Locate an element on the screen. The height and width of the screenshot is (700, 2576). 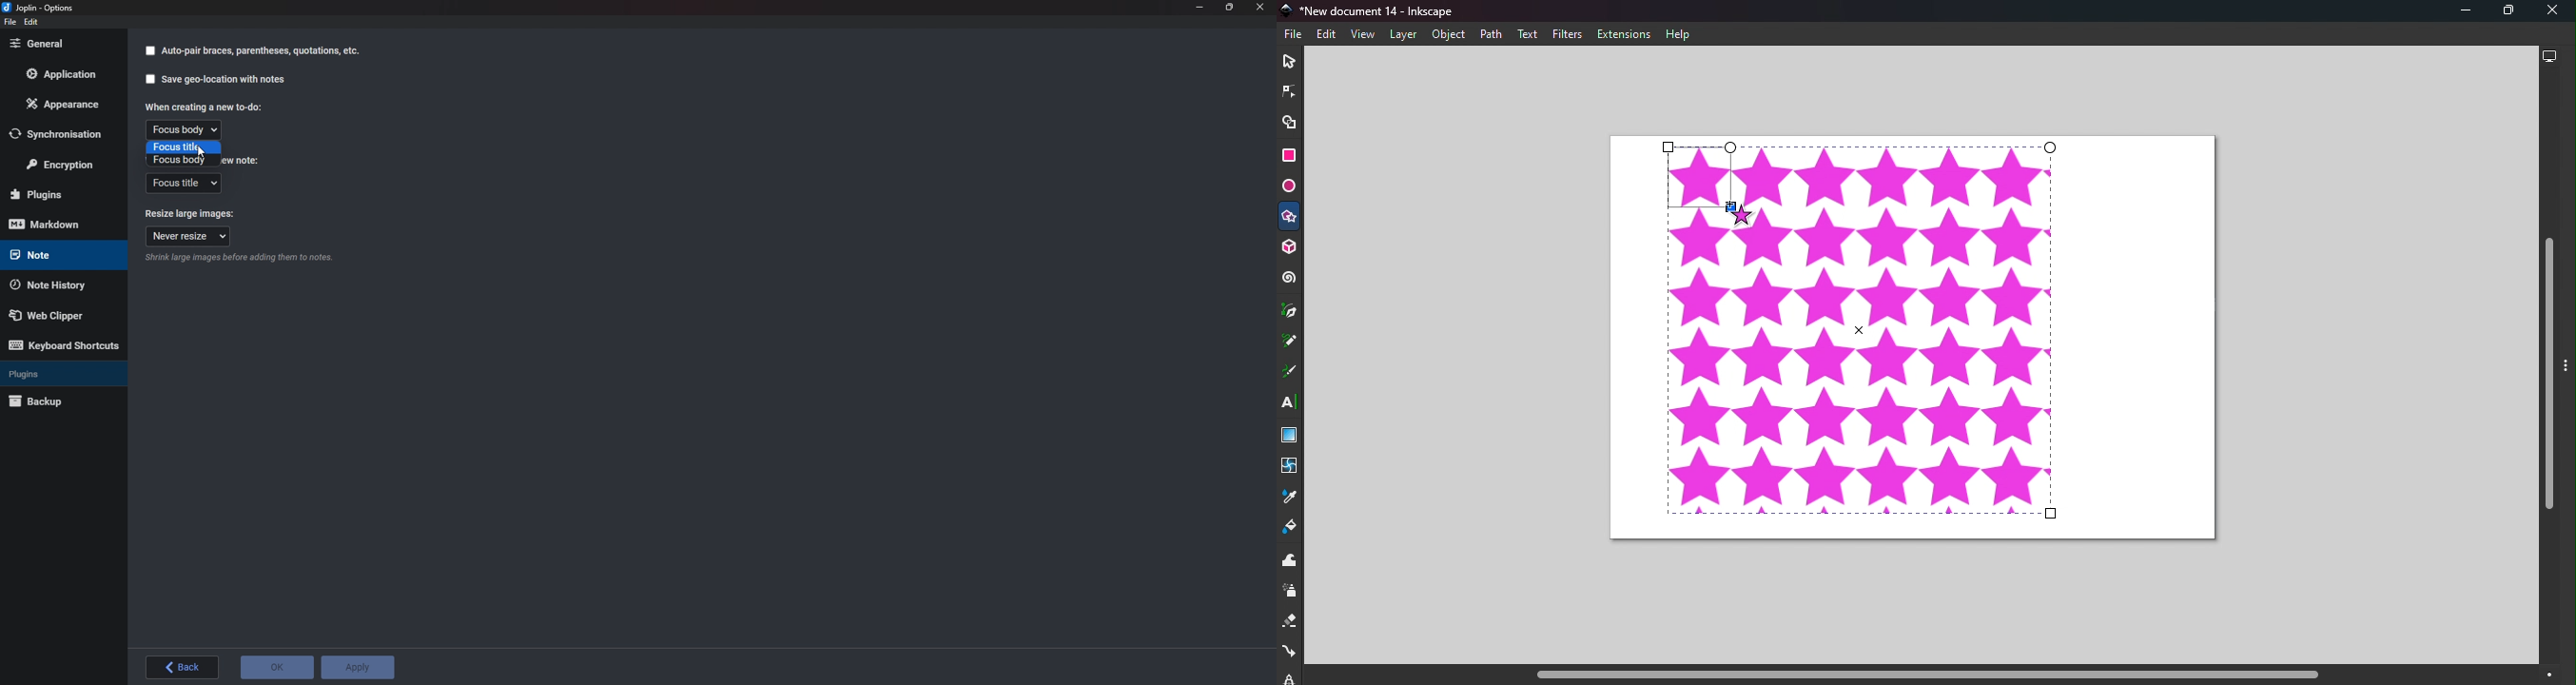
Apply is located at coordinates (359, 665).